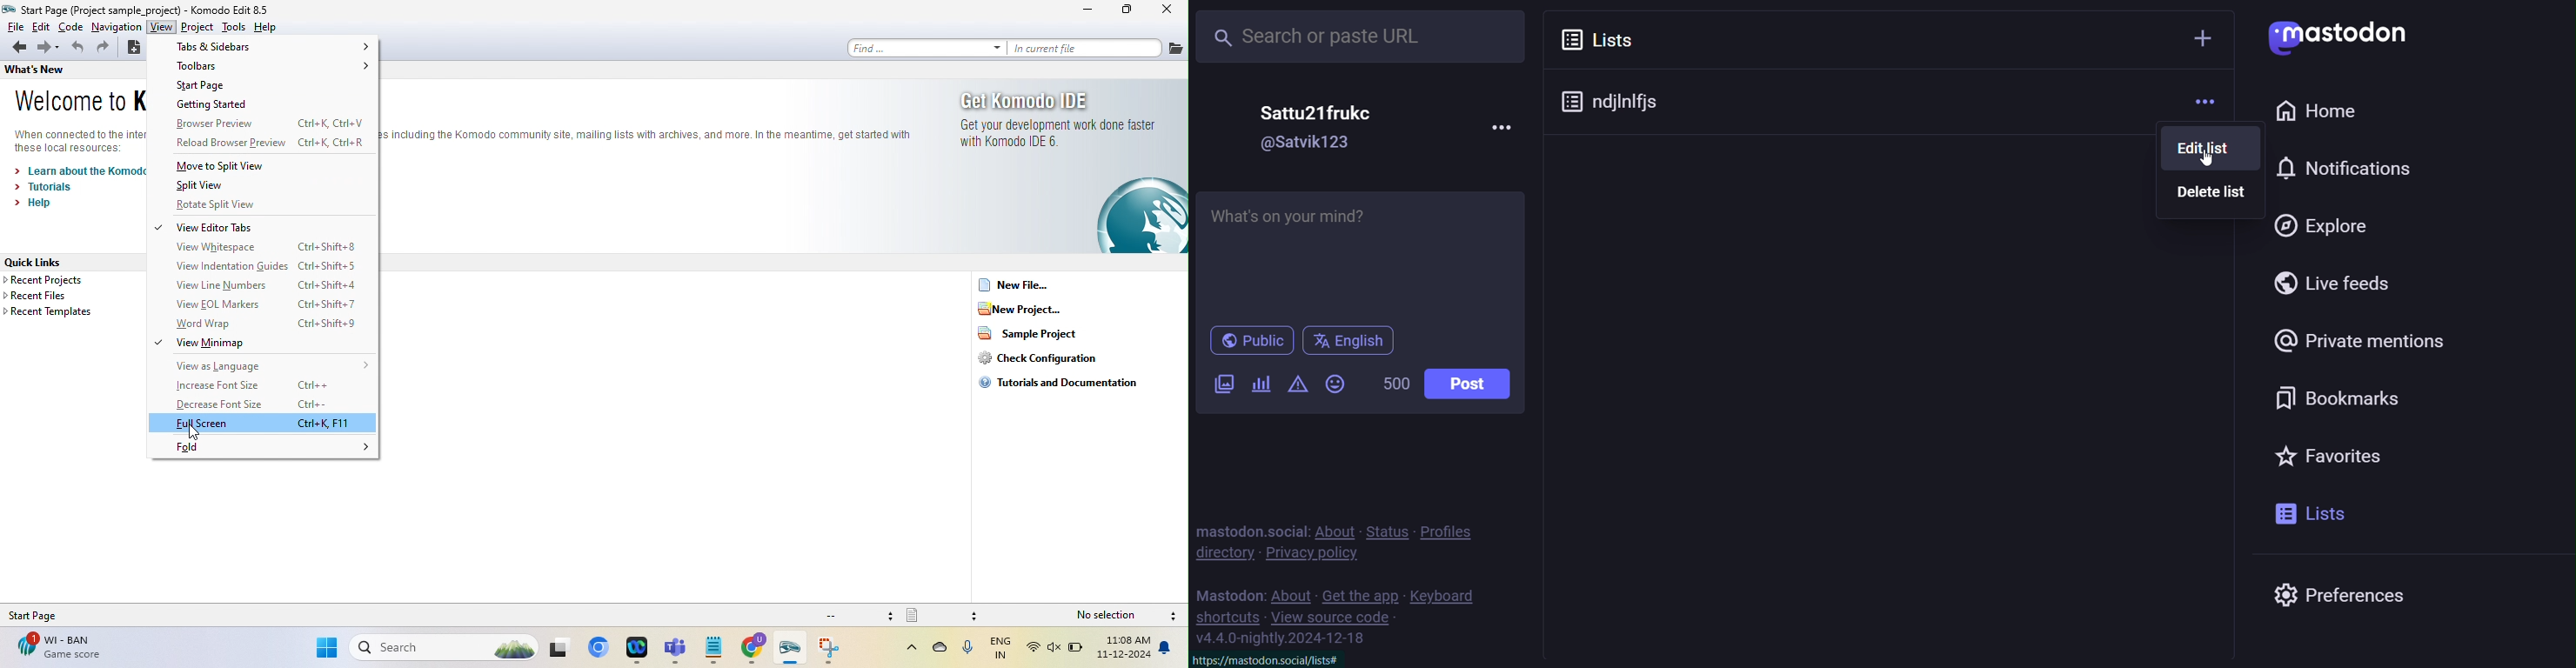  I want to click on @Satvik123, so click(1317, 143).